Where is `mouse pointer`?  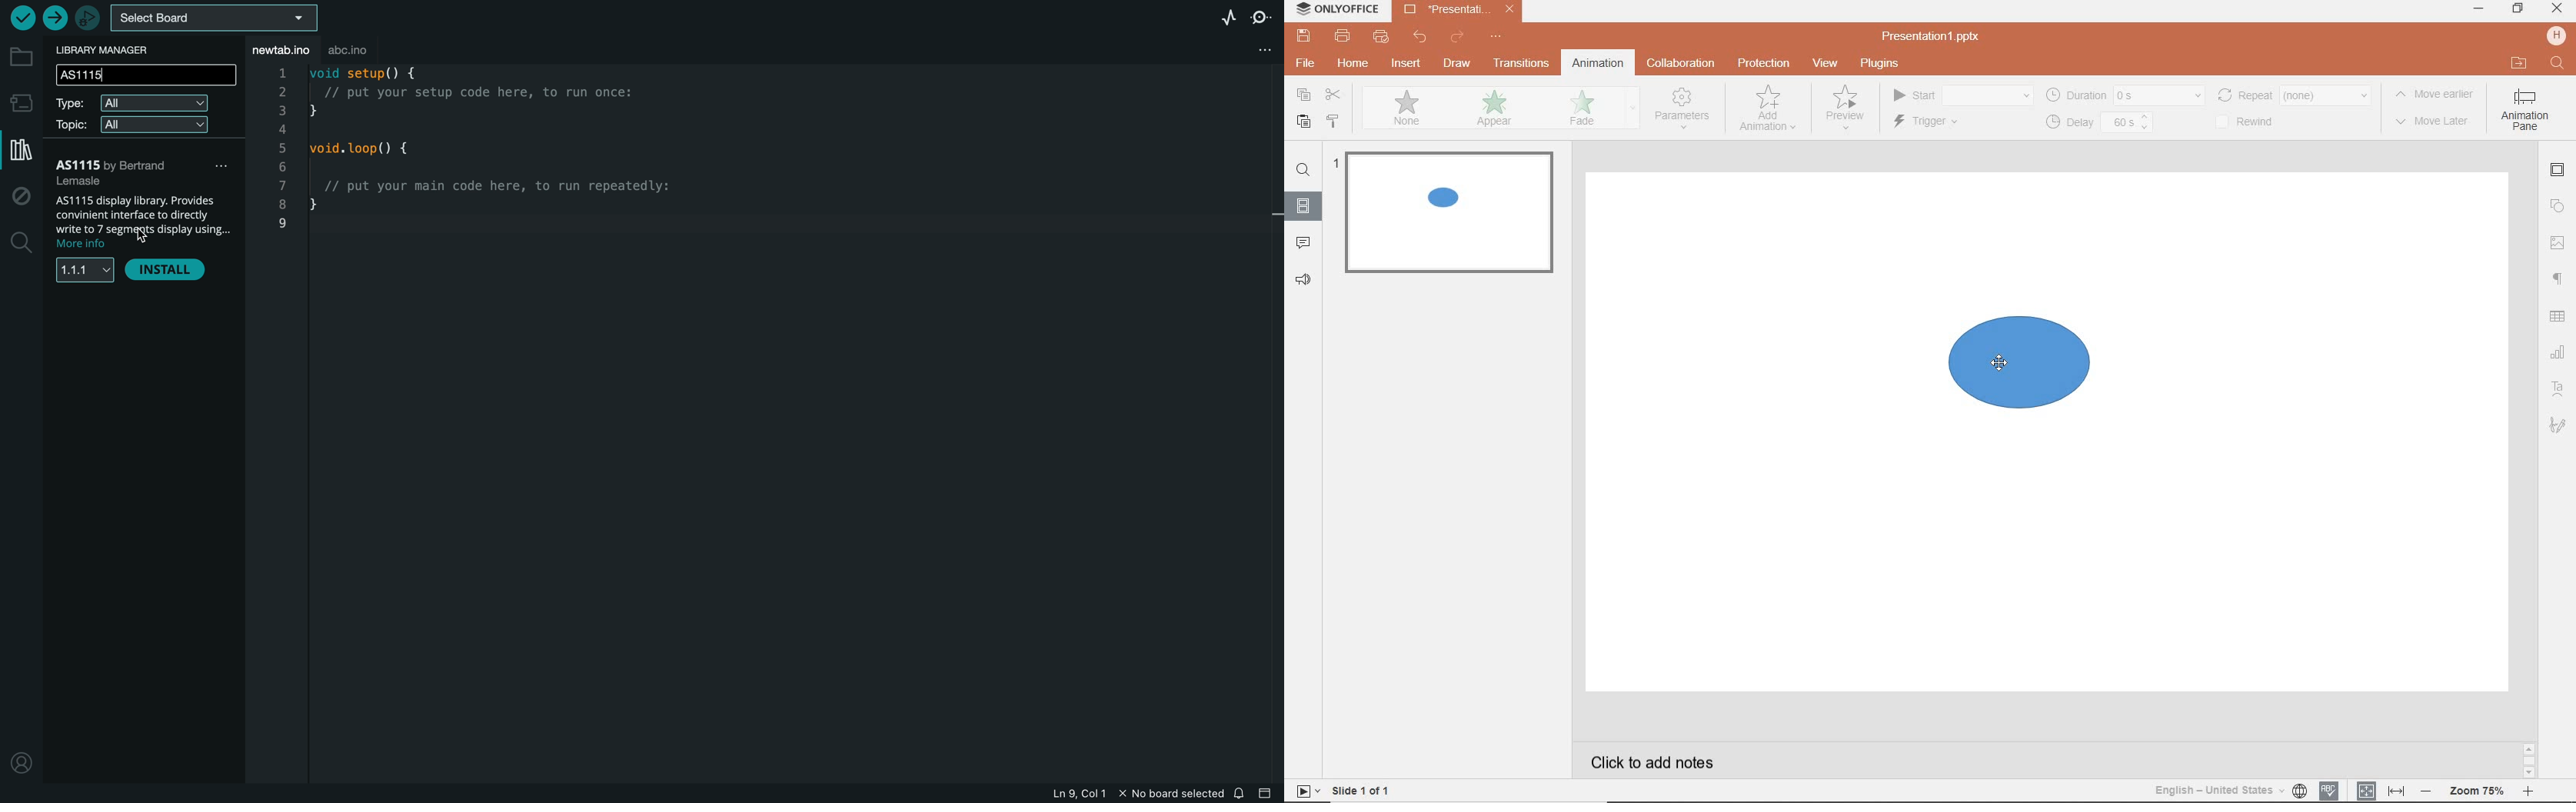 mouse pointer is located at coordinates (2005, 364).